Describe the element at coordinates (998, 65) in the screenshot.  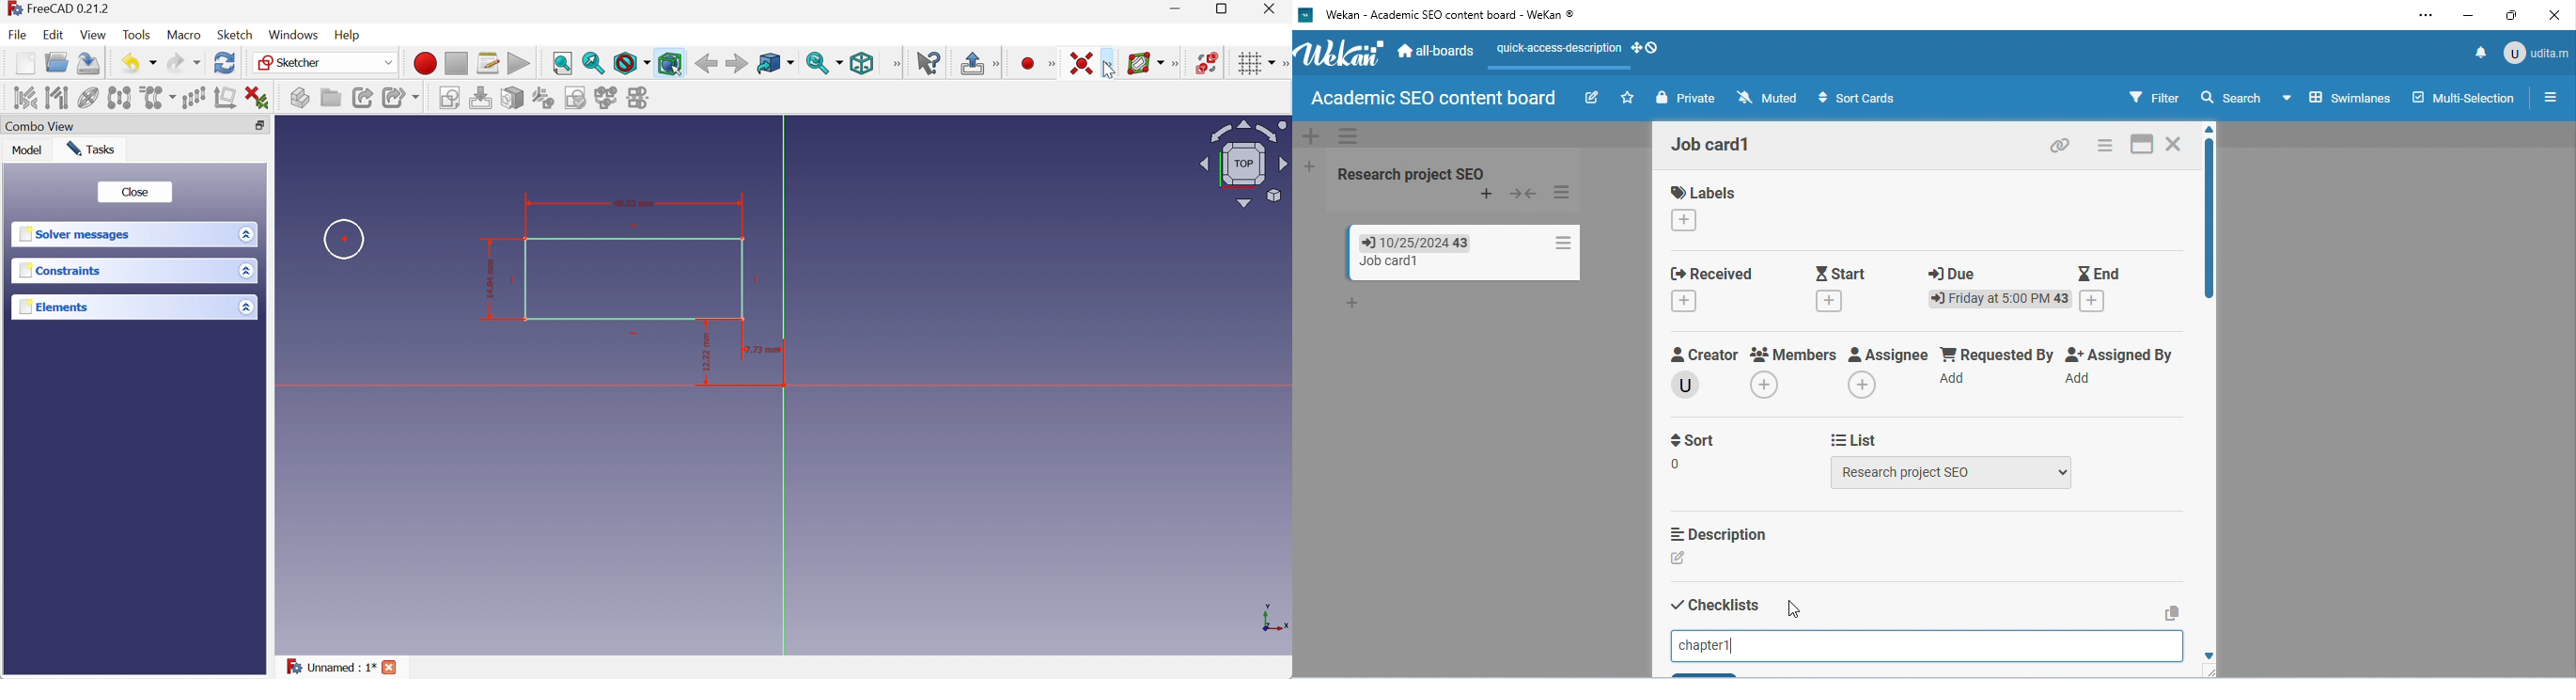
I see `[Sketcher edit mode]` at that location.